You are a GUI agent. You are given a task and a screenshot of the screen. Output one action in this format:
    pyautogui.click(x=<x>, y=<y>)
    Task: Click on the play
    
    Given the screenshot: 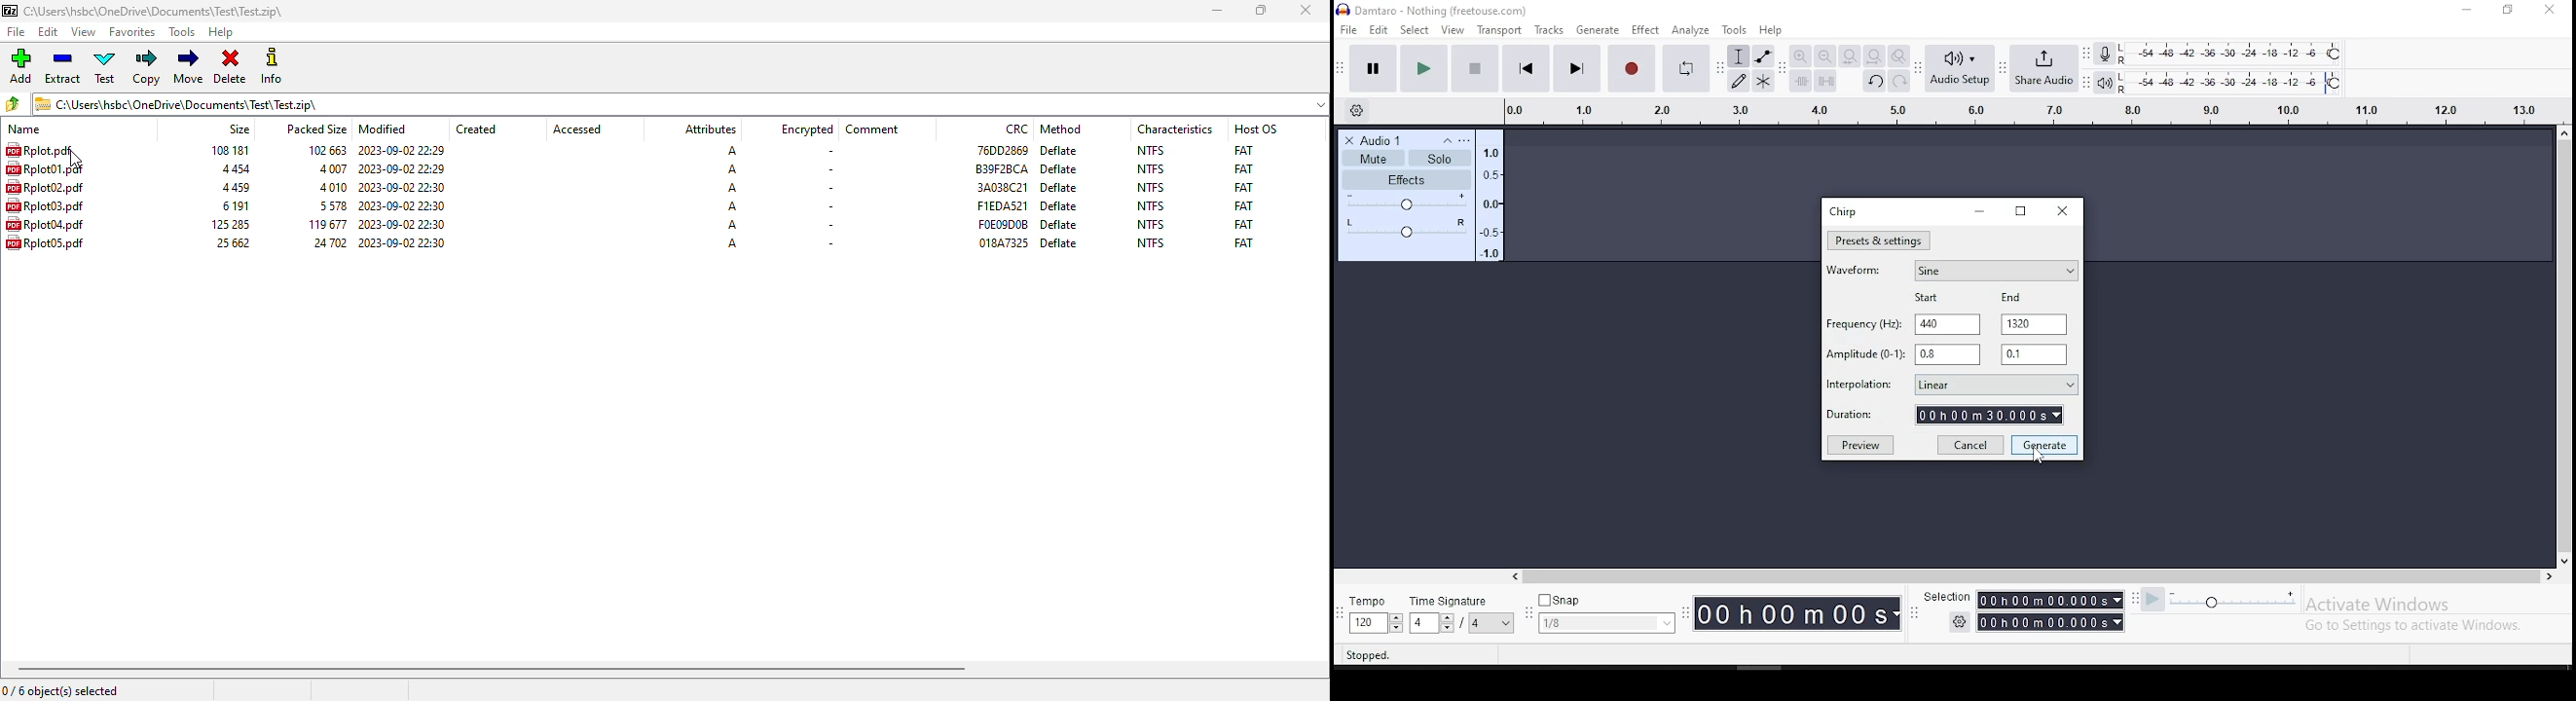 What is the action you would take?
    pyautogui.click(x=1425, y=67)
    